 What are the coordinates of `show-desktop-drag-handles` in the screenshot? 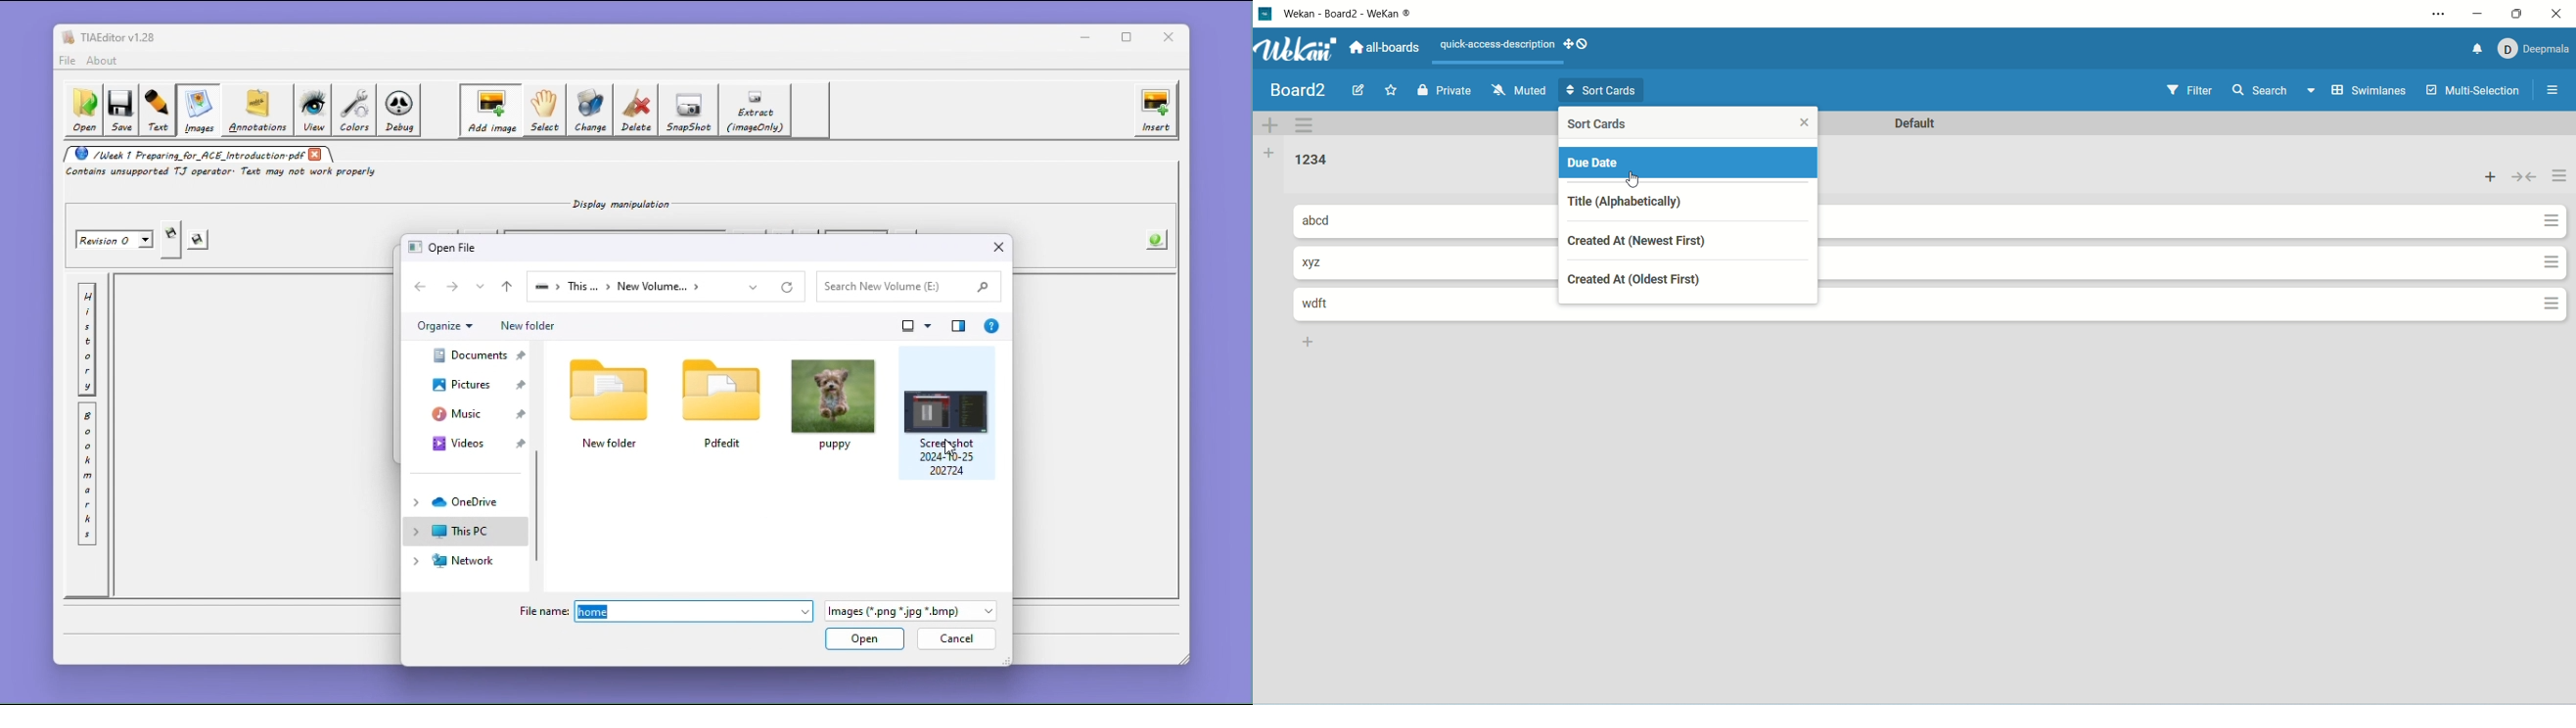 It's located at (1579, 45).